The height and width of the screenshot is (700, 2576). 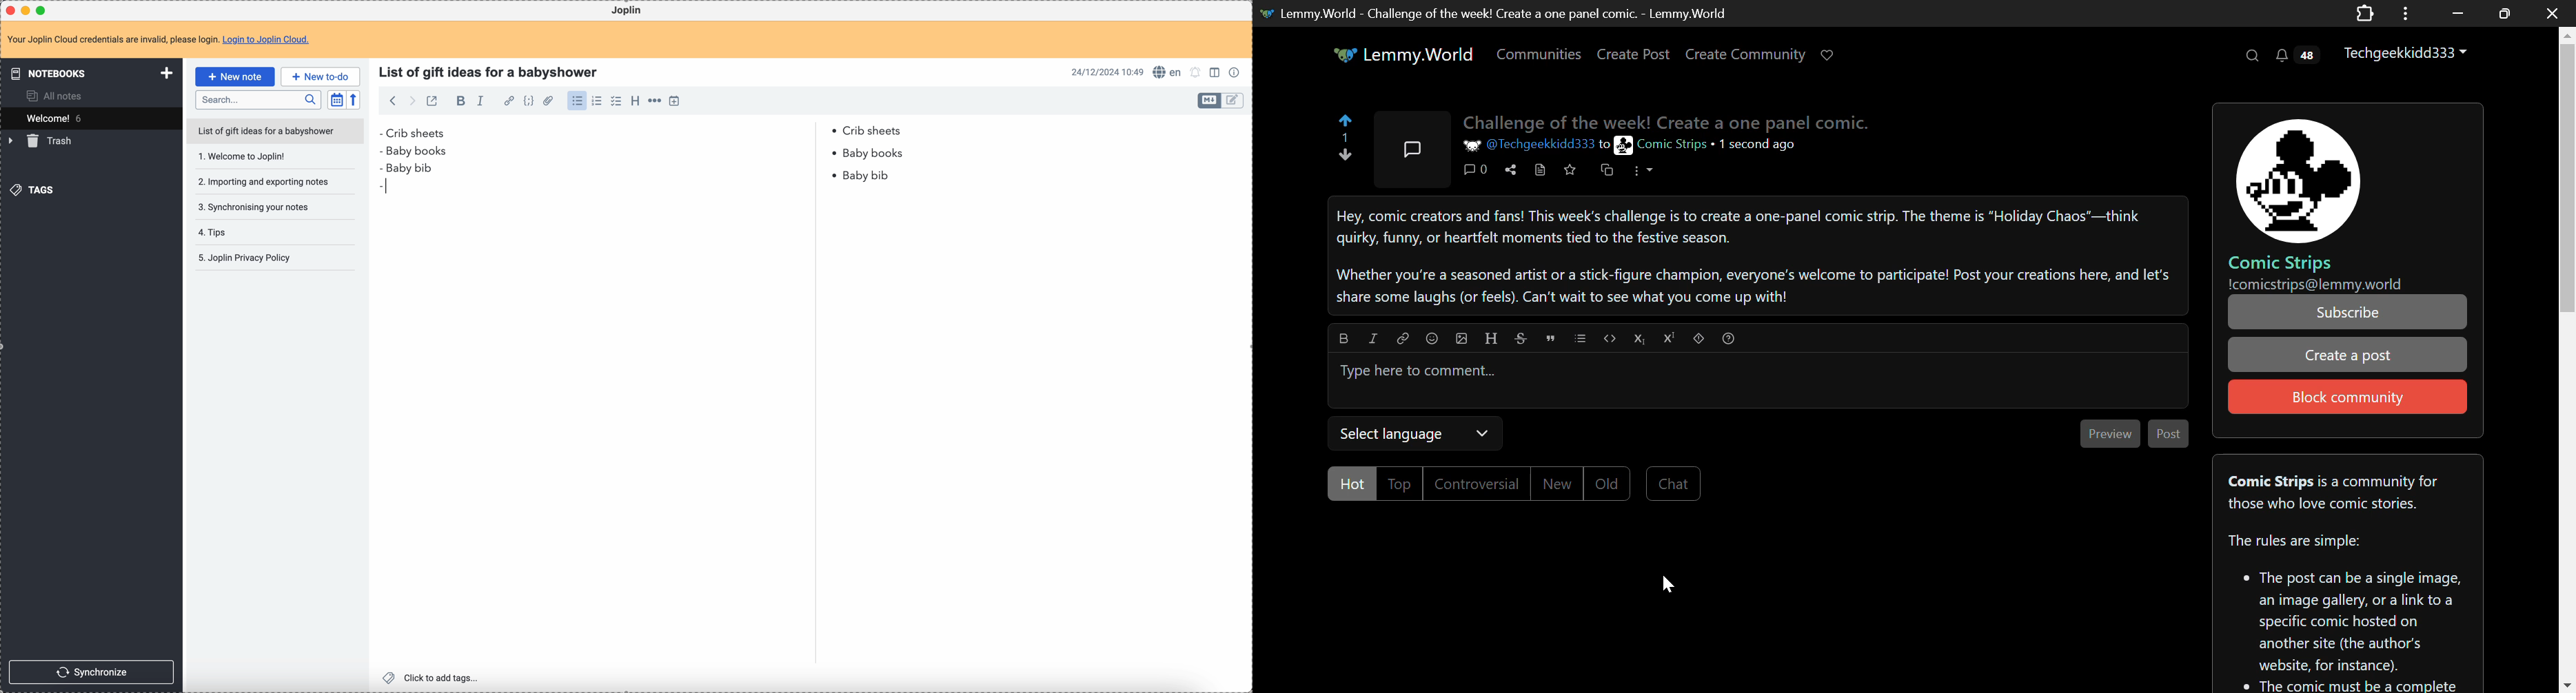 What do you see at coordinates (56, 95) in the screenshot?
I see `all notes` at bounding box center [56, 95].